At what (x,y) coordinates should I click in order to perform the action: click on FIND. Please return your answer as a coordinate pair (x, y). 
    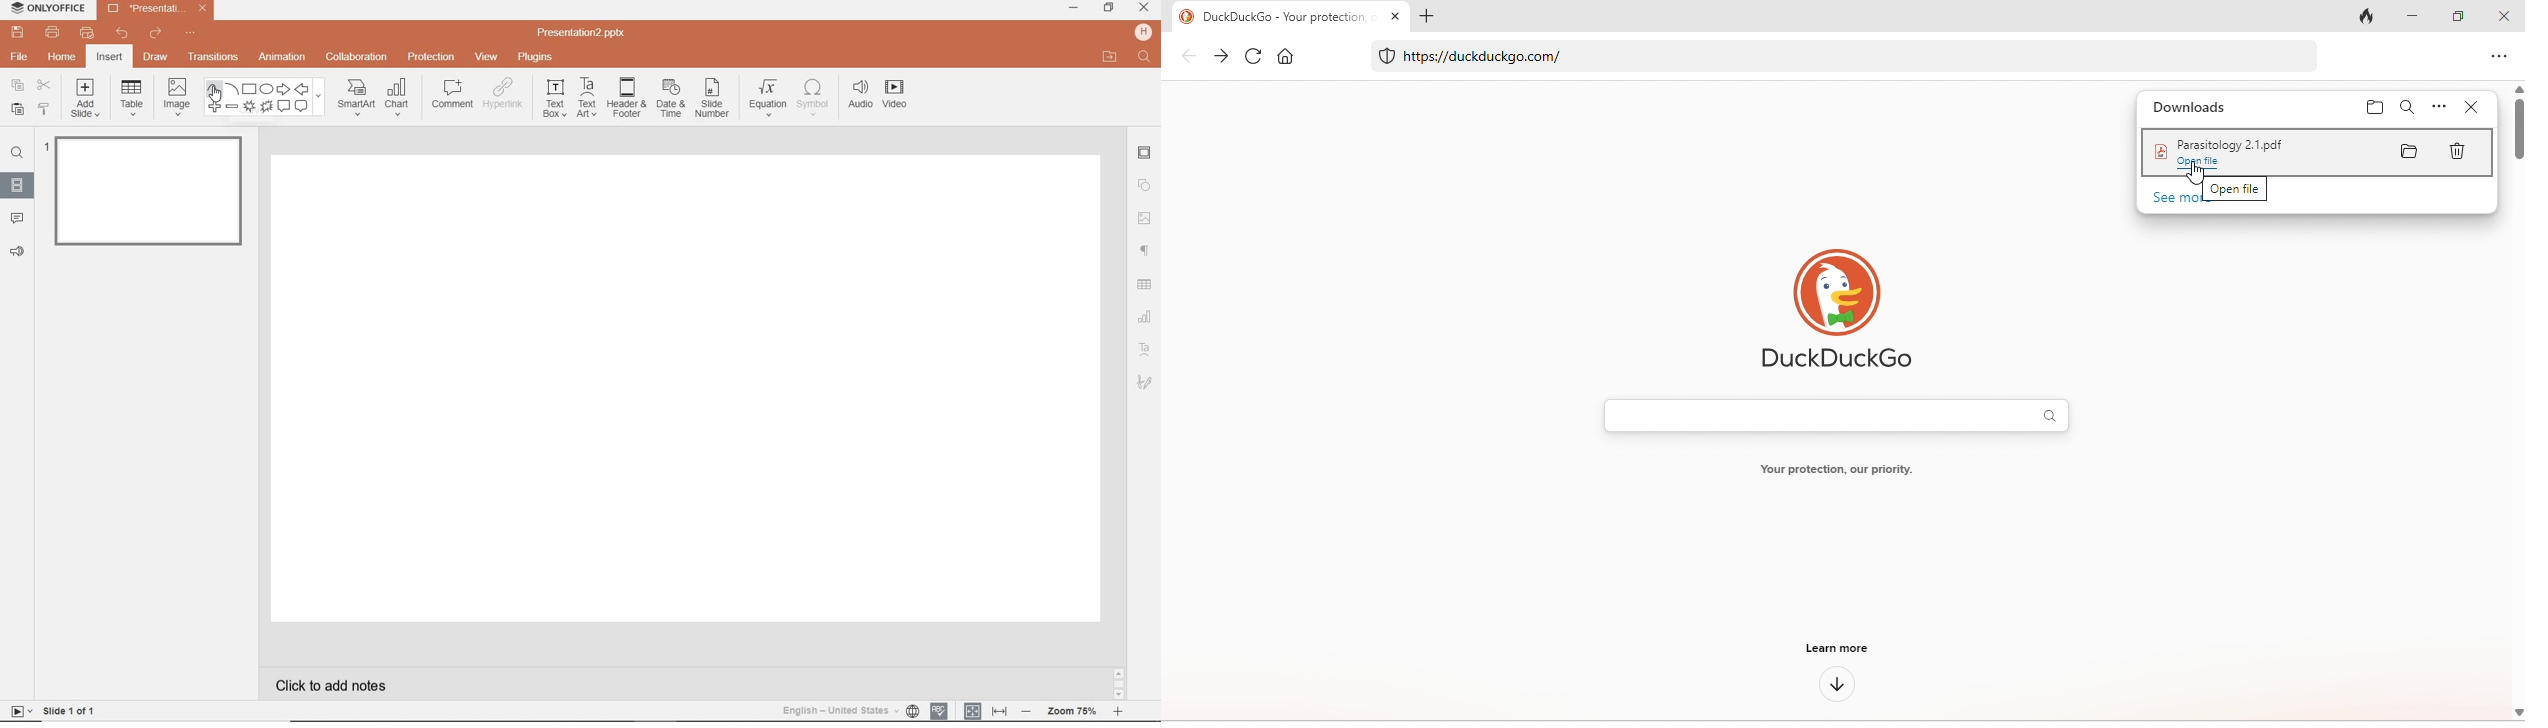
    Looking at the image, I should click on (1145, 57).